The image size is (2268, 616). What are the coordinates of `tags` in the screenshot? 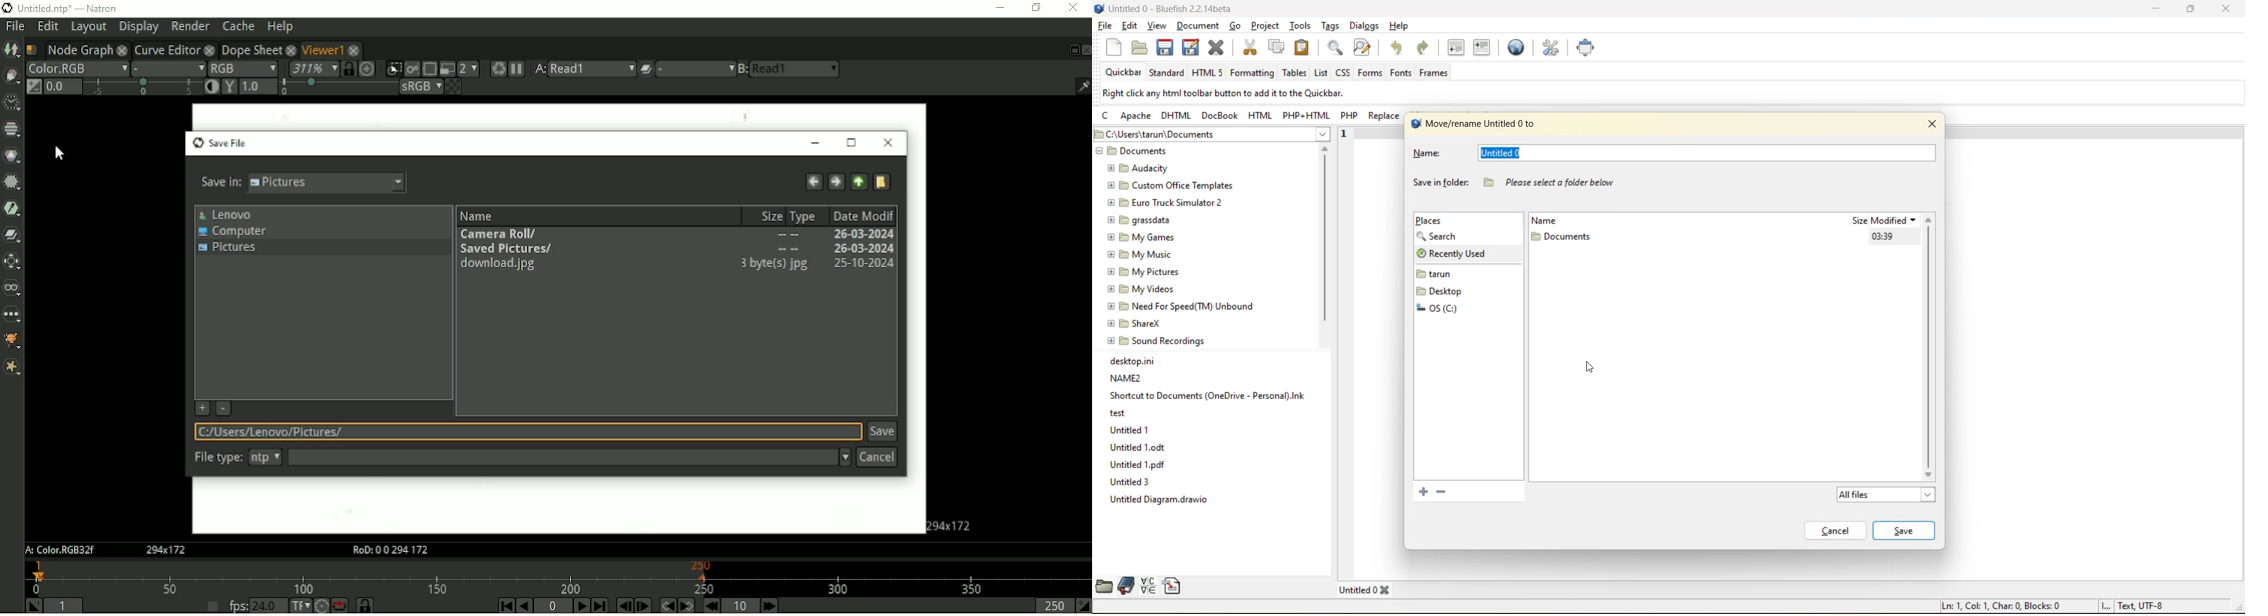 It's located at (1332, 27).